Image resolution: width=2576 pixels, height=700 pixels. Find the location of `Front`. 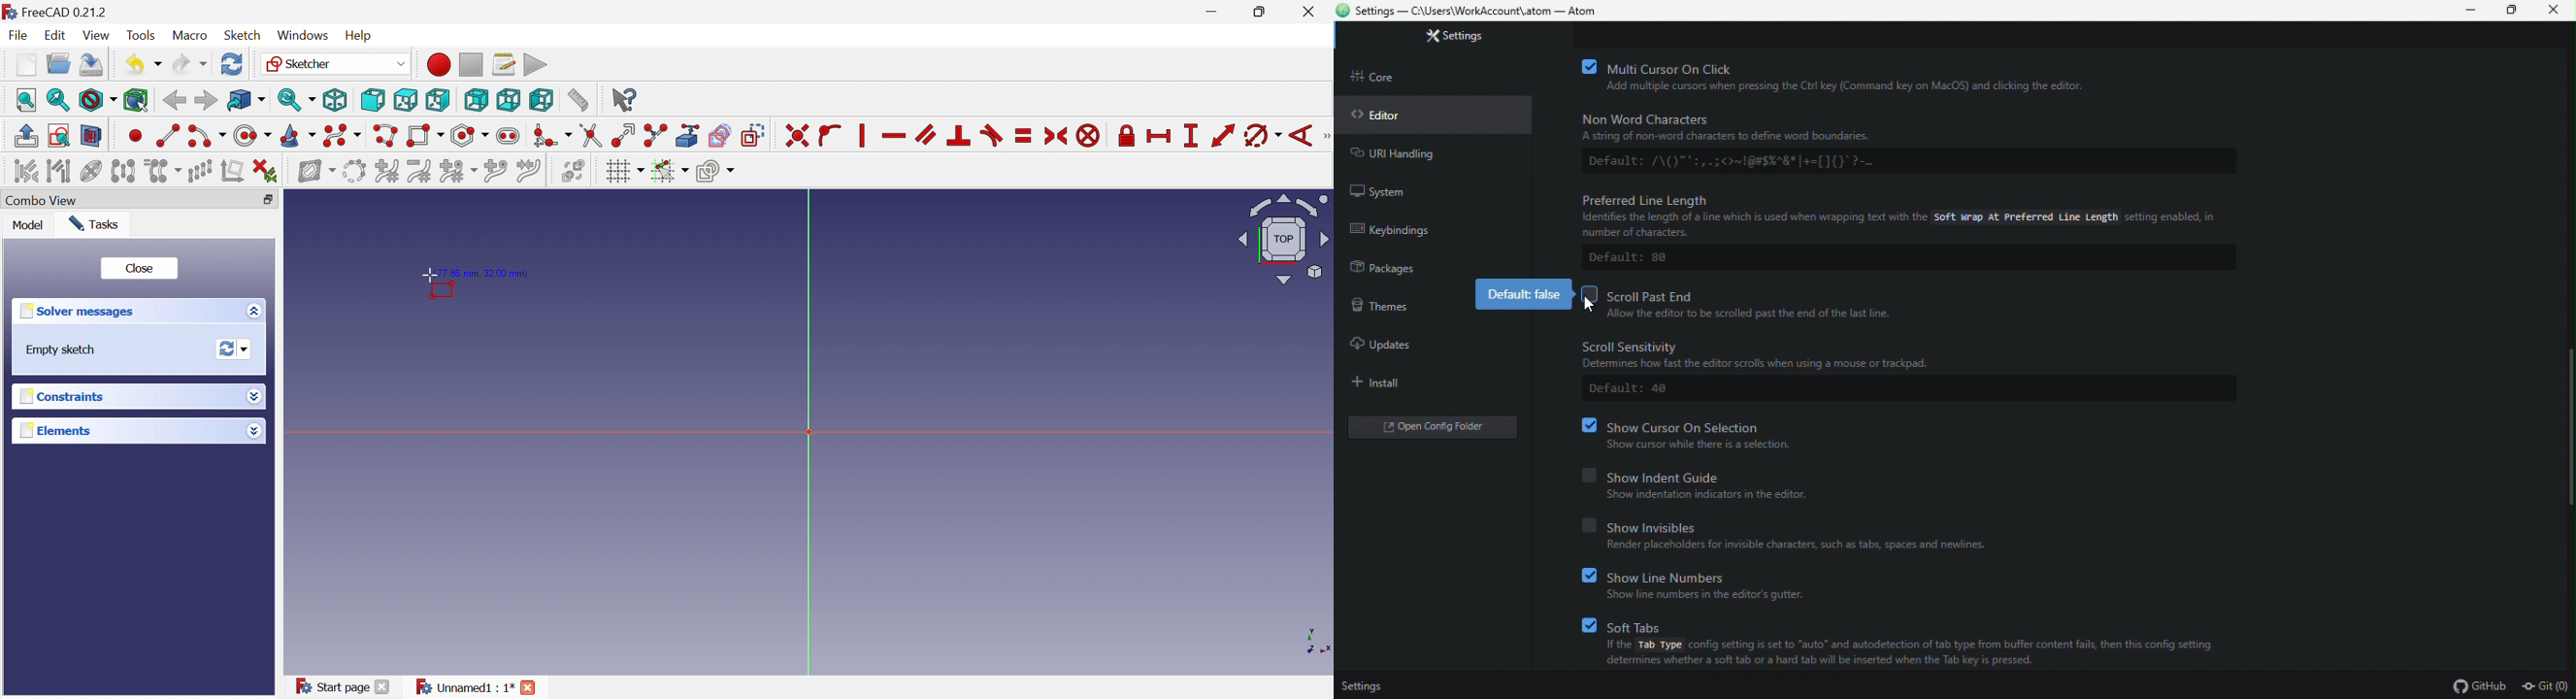

Front is located at coordinates (372, 99).